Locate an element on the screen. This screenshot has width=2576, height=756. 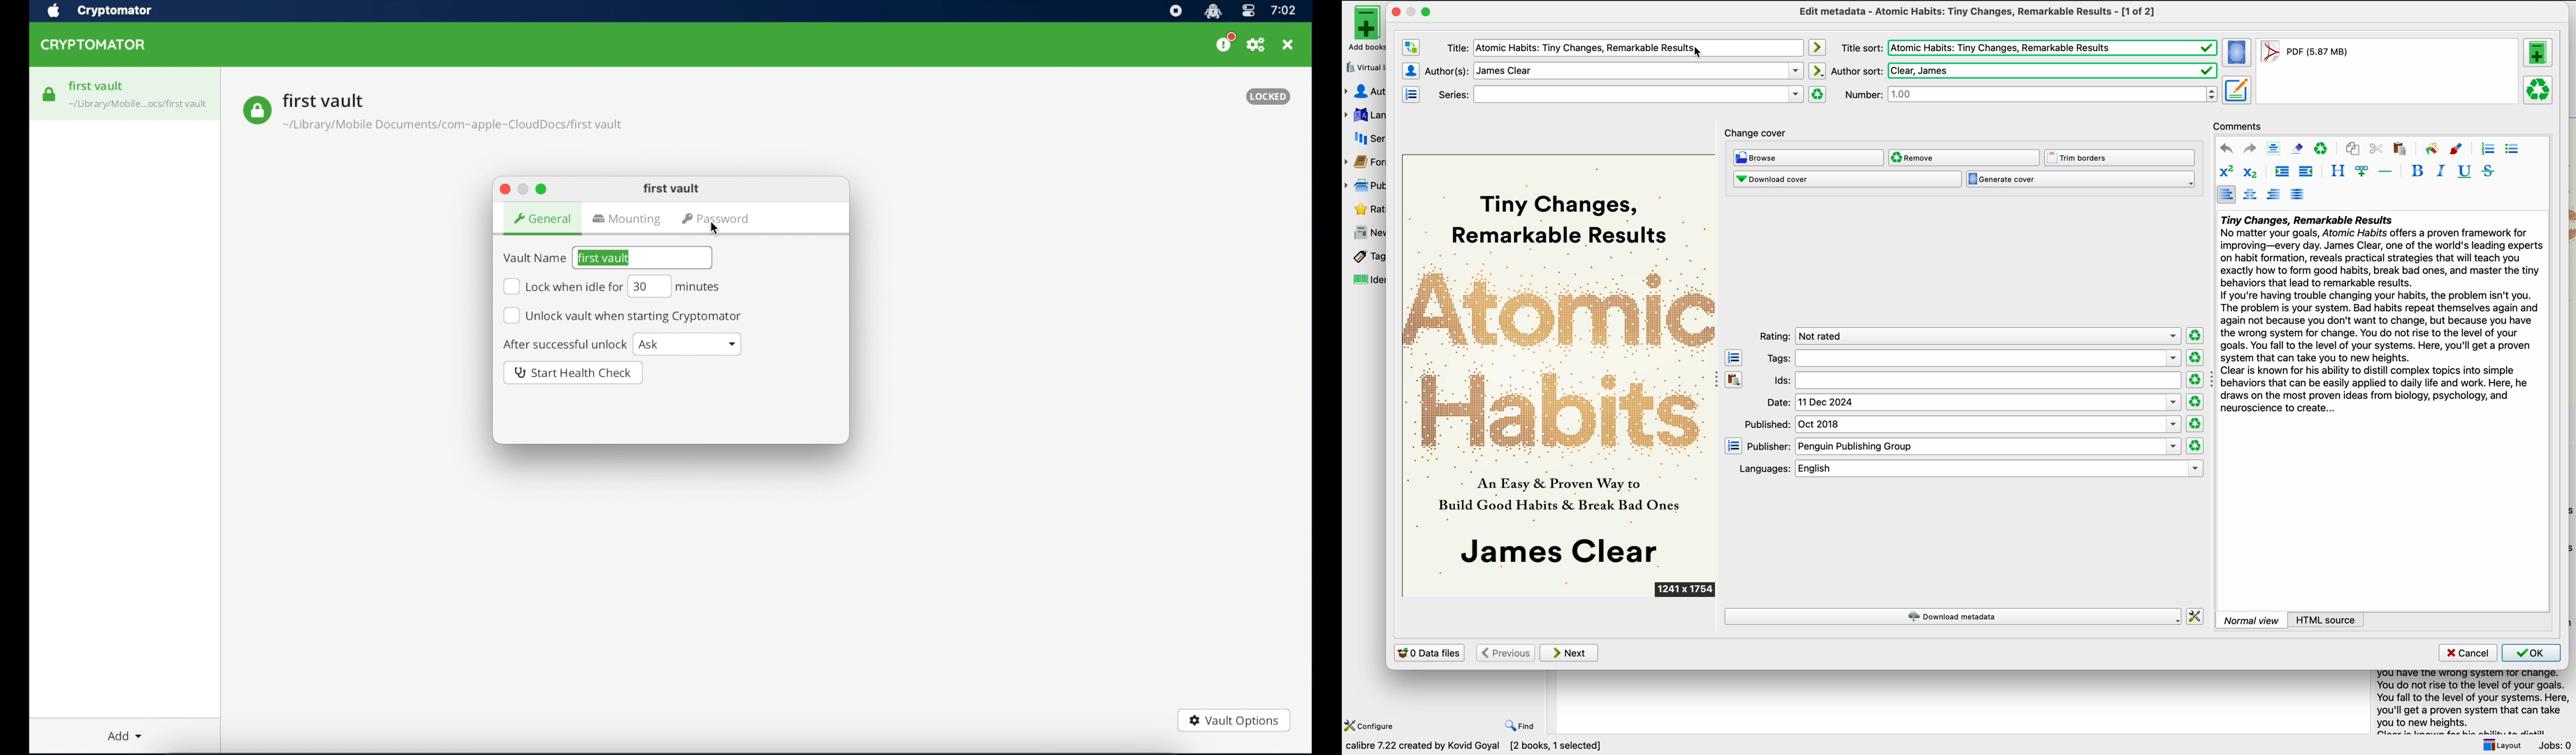
download metadata is located at coordinates (1953, 616).